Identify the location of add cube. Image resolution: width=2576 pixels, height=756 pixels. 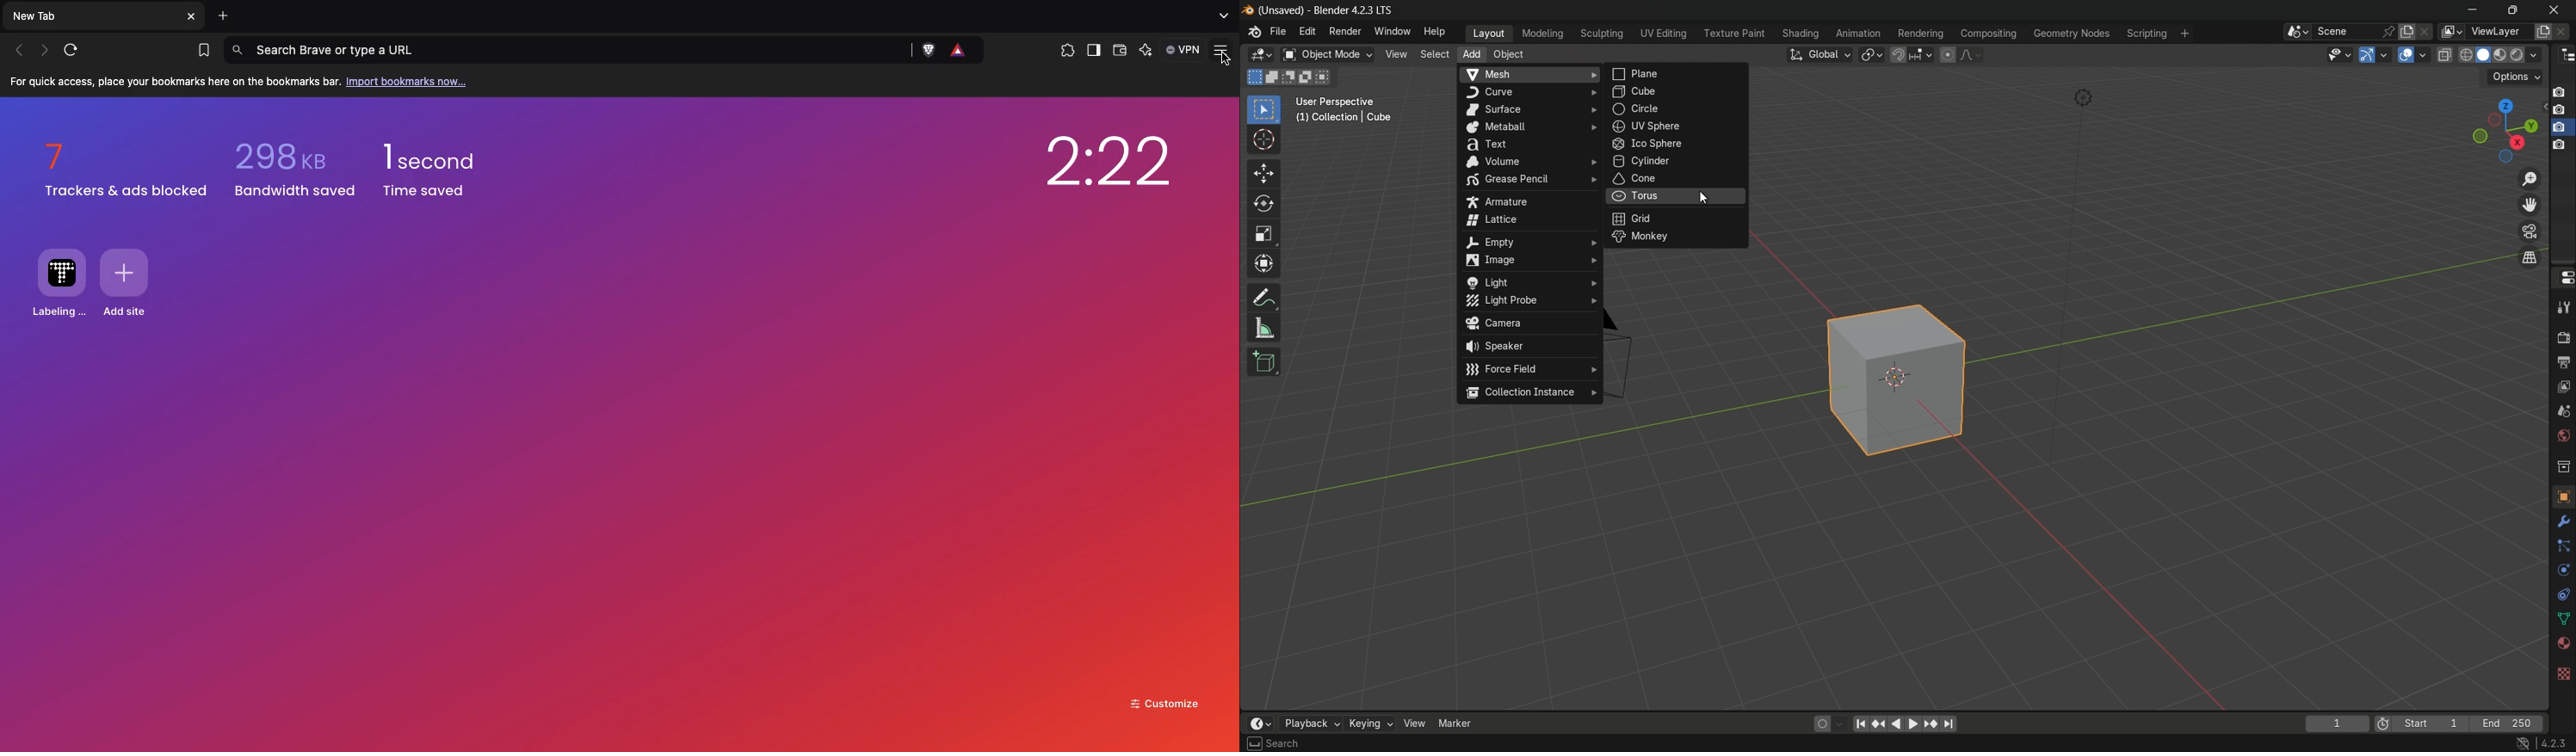
(1265, 362).